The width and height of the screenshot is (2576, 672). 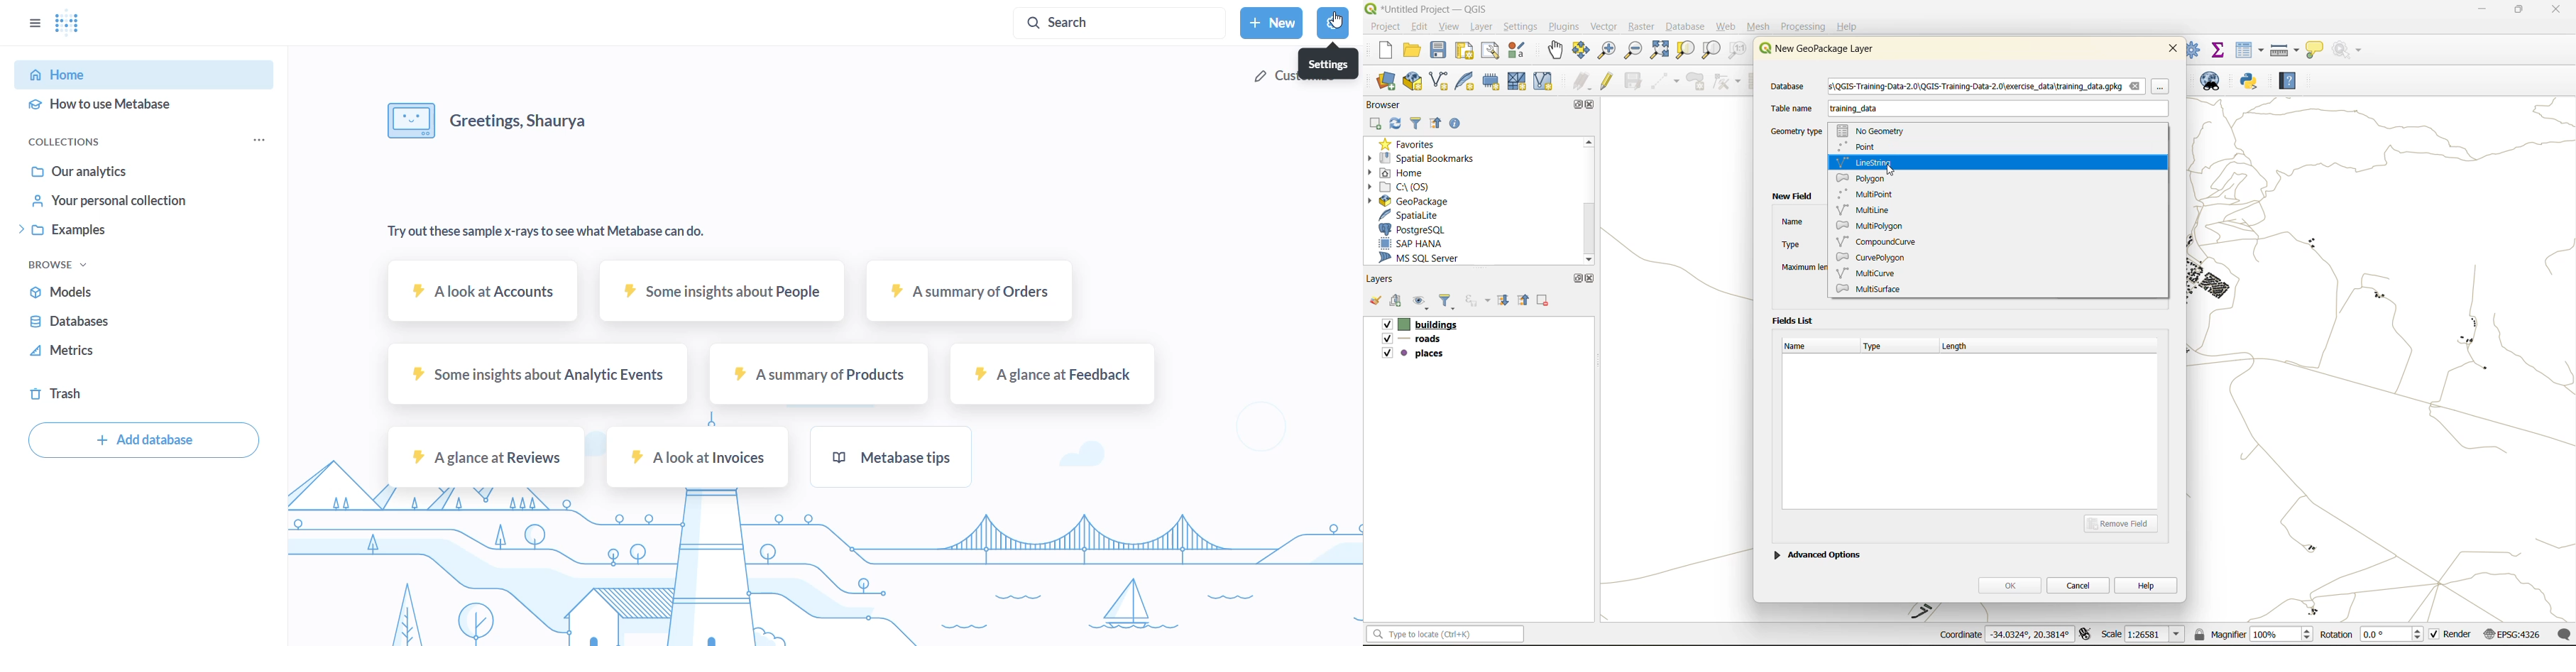 I want to click on add, so click(x=1376, y=123).